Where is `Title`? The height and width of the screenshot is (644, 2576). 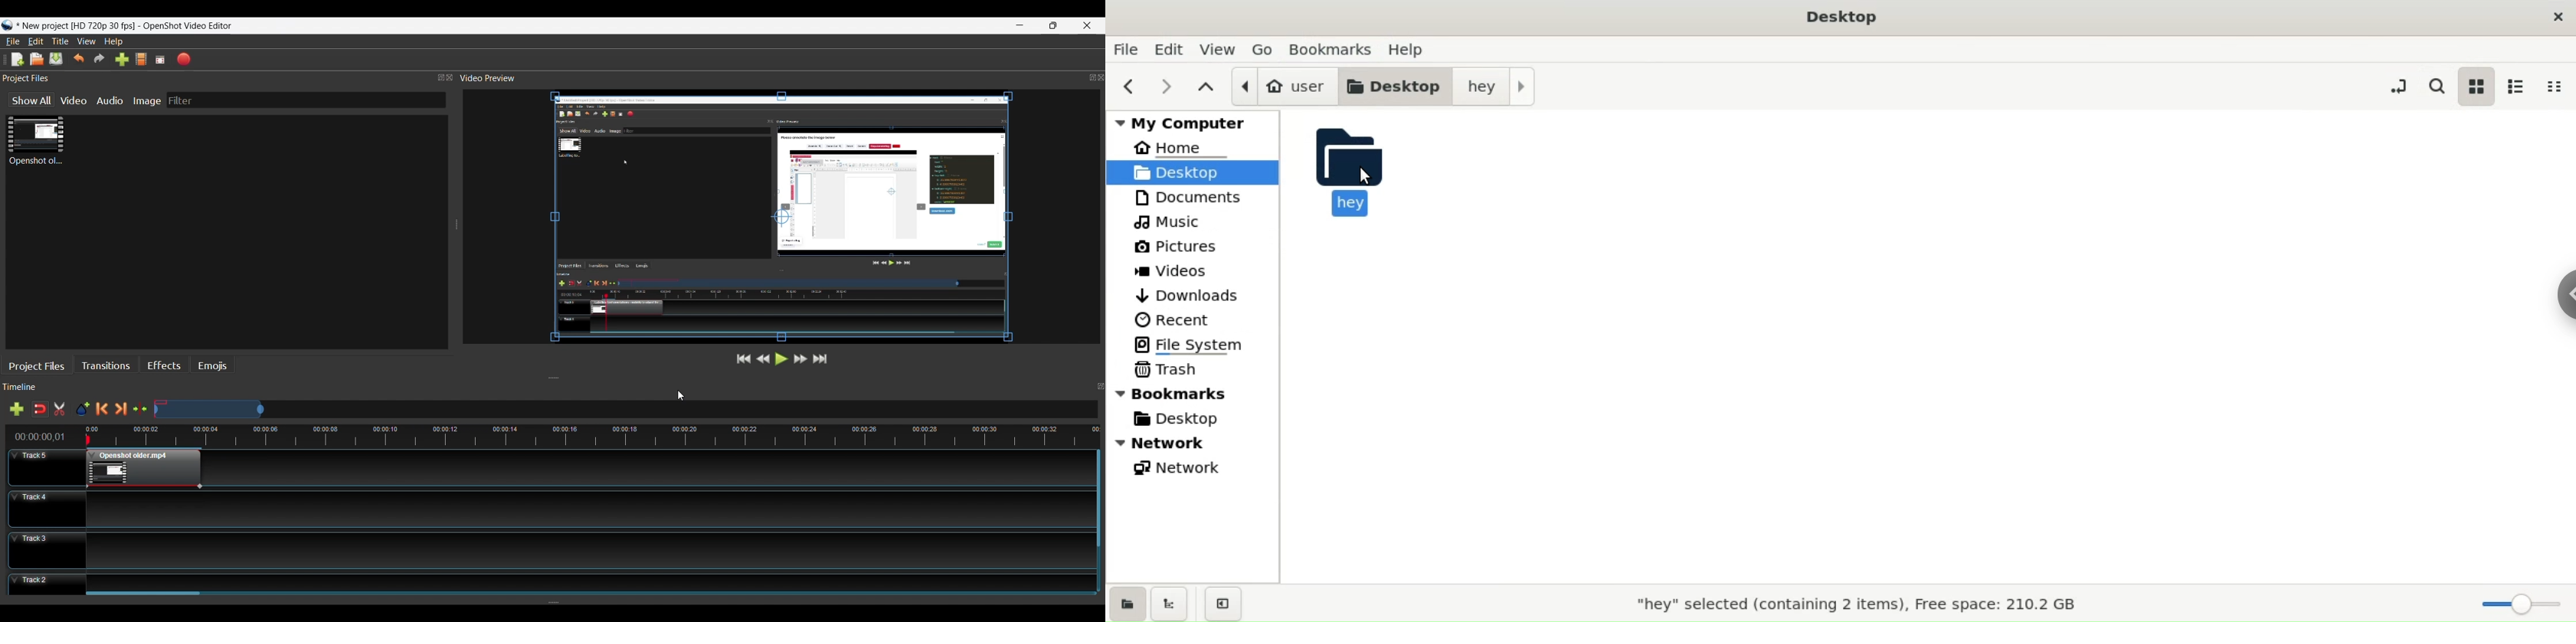
Title is located at coordinates (62, 42).